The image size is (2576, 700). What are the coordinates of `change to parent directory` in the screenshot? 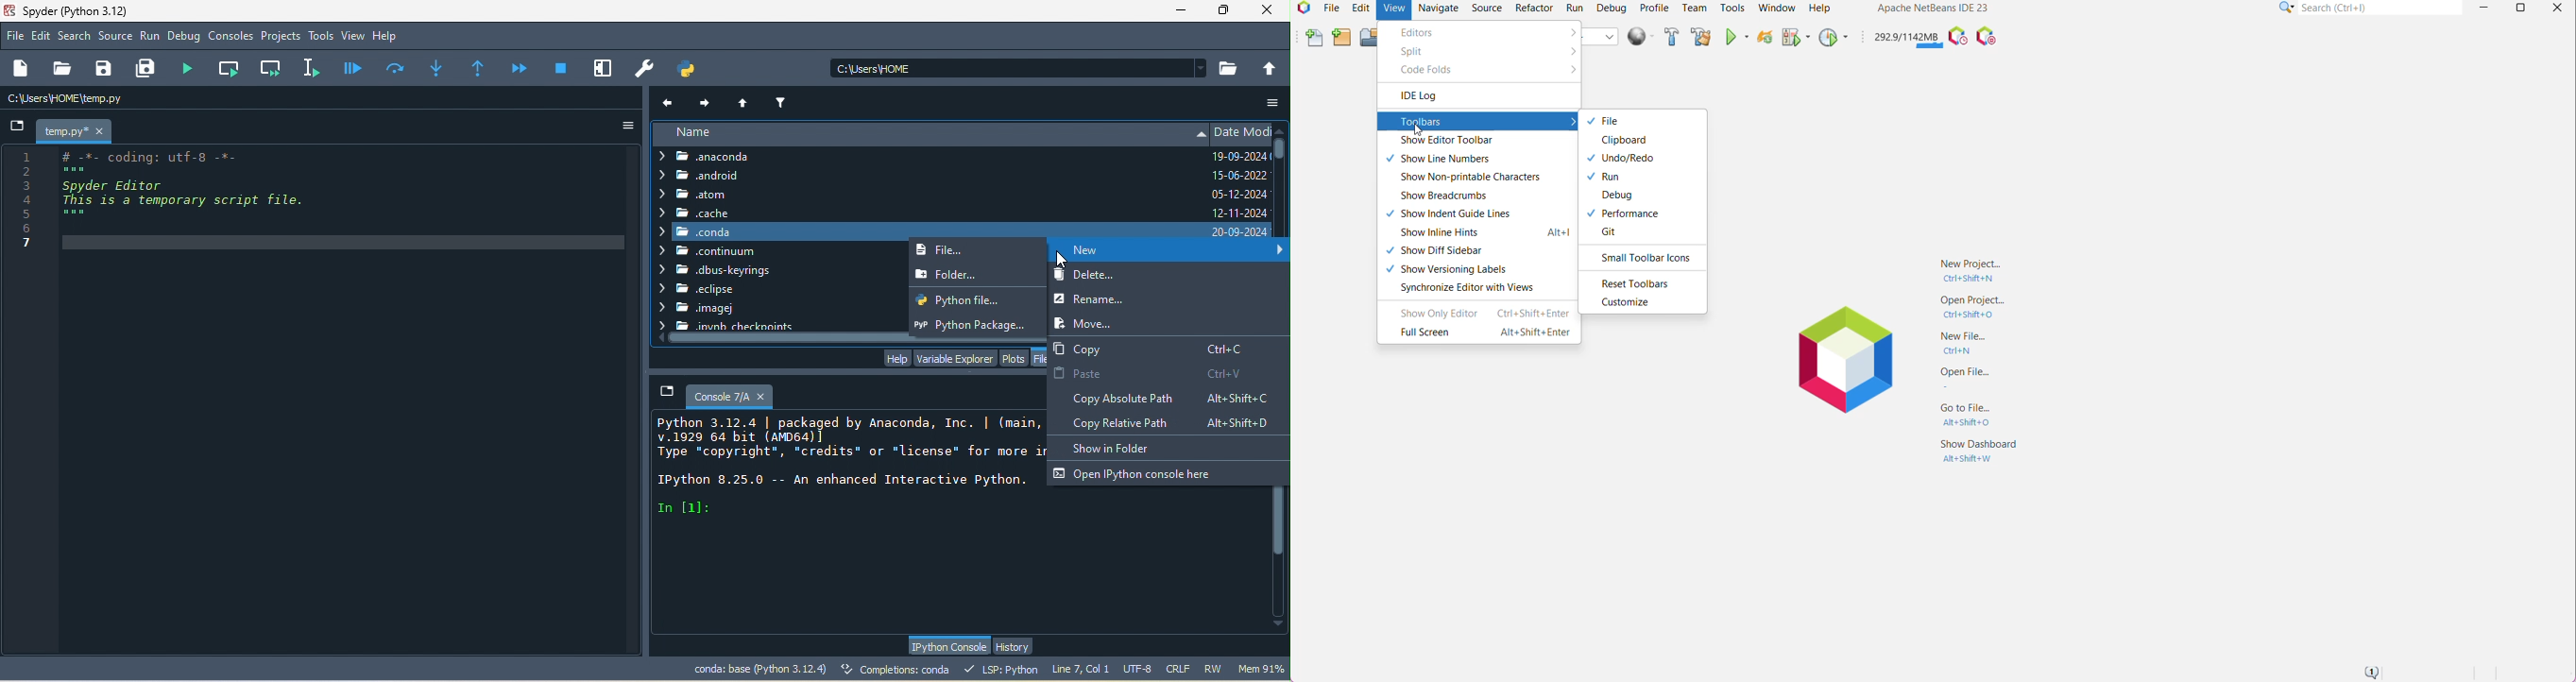 It's located at (1271, 67).